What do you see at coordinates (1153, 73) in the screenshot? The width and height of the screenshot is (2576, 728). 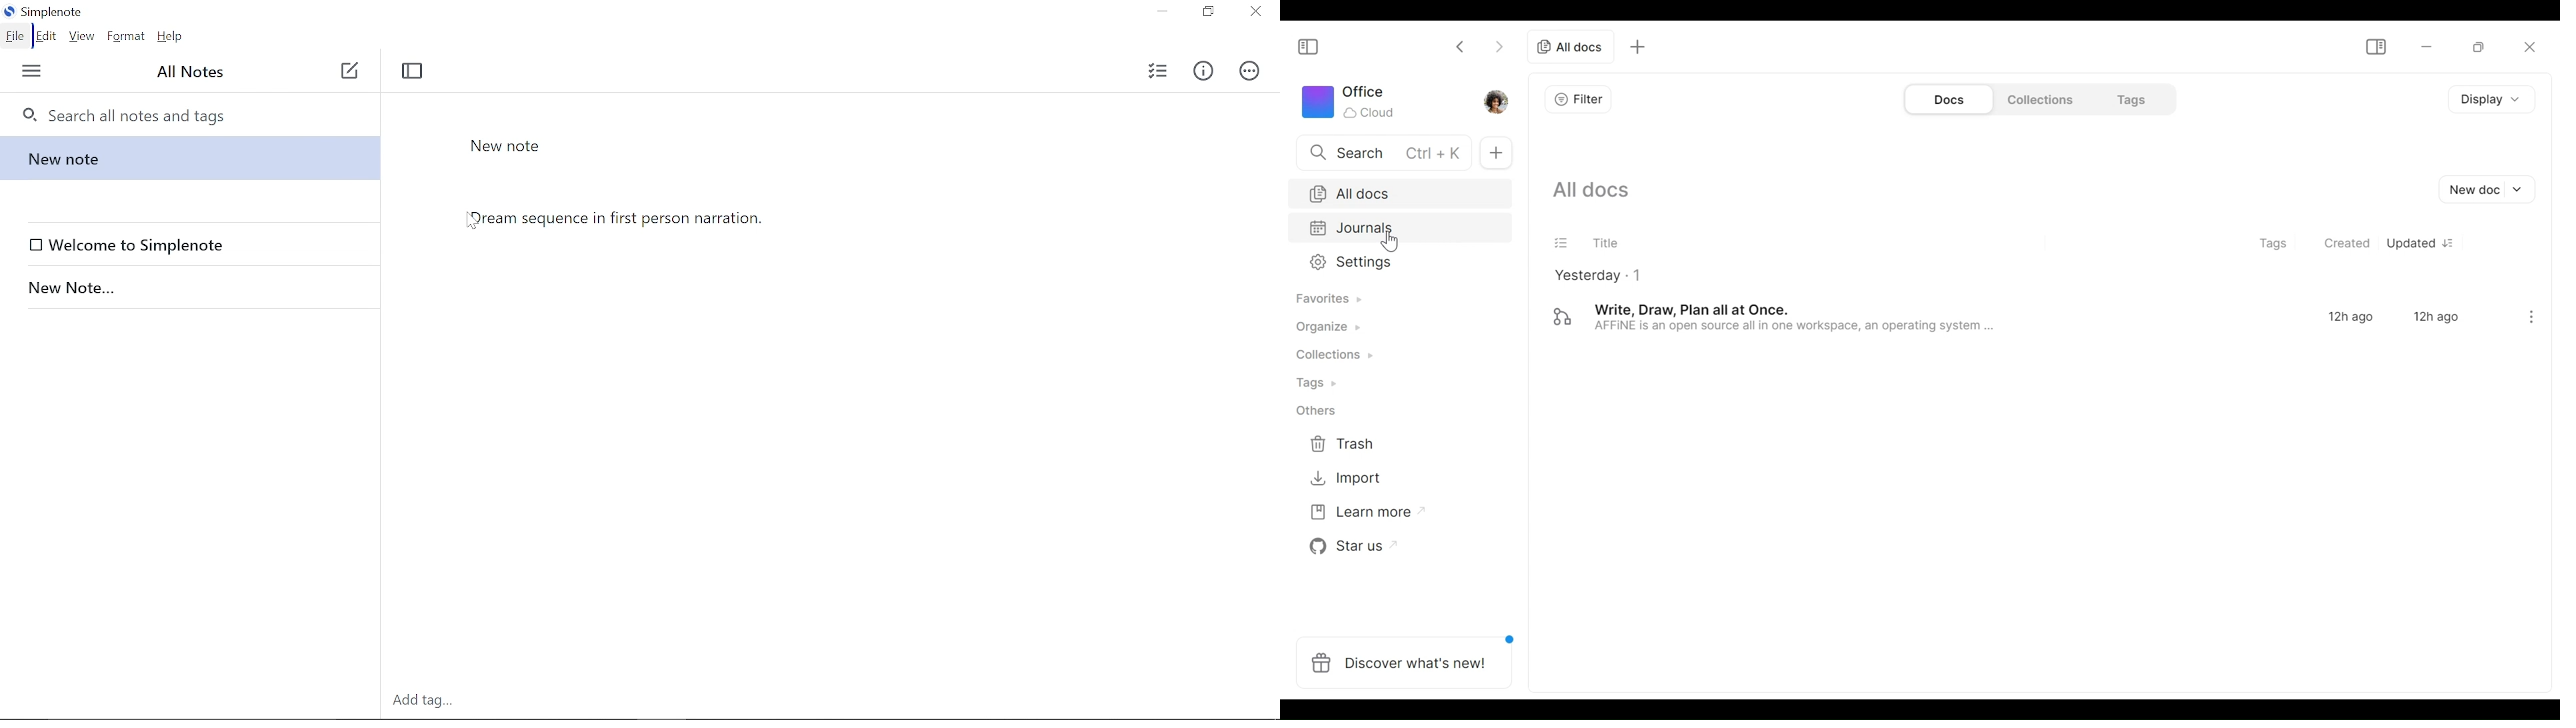 I see `Add checklist` at bounding box center [1153, 73].